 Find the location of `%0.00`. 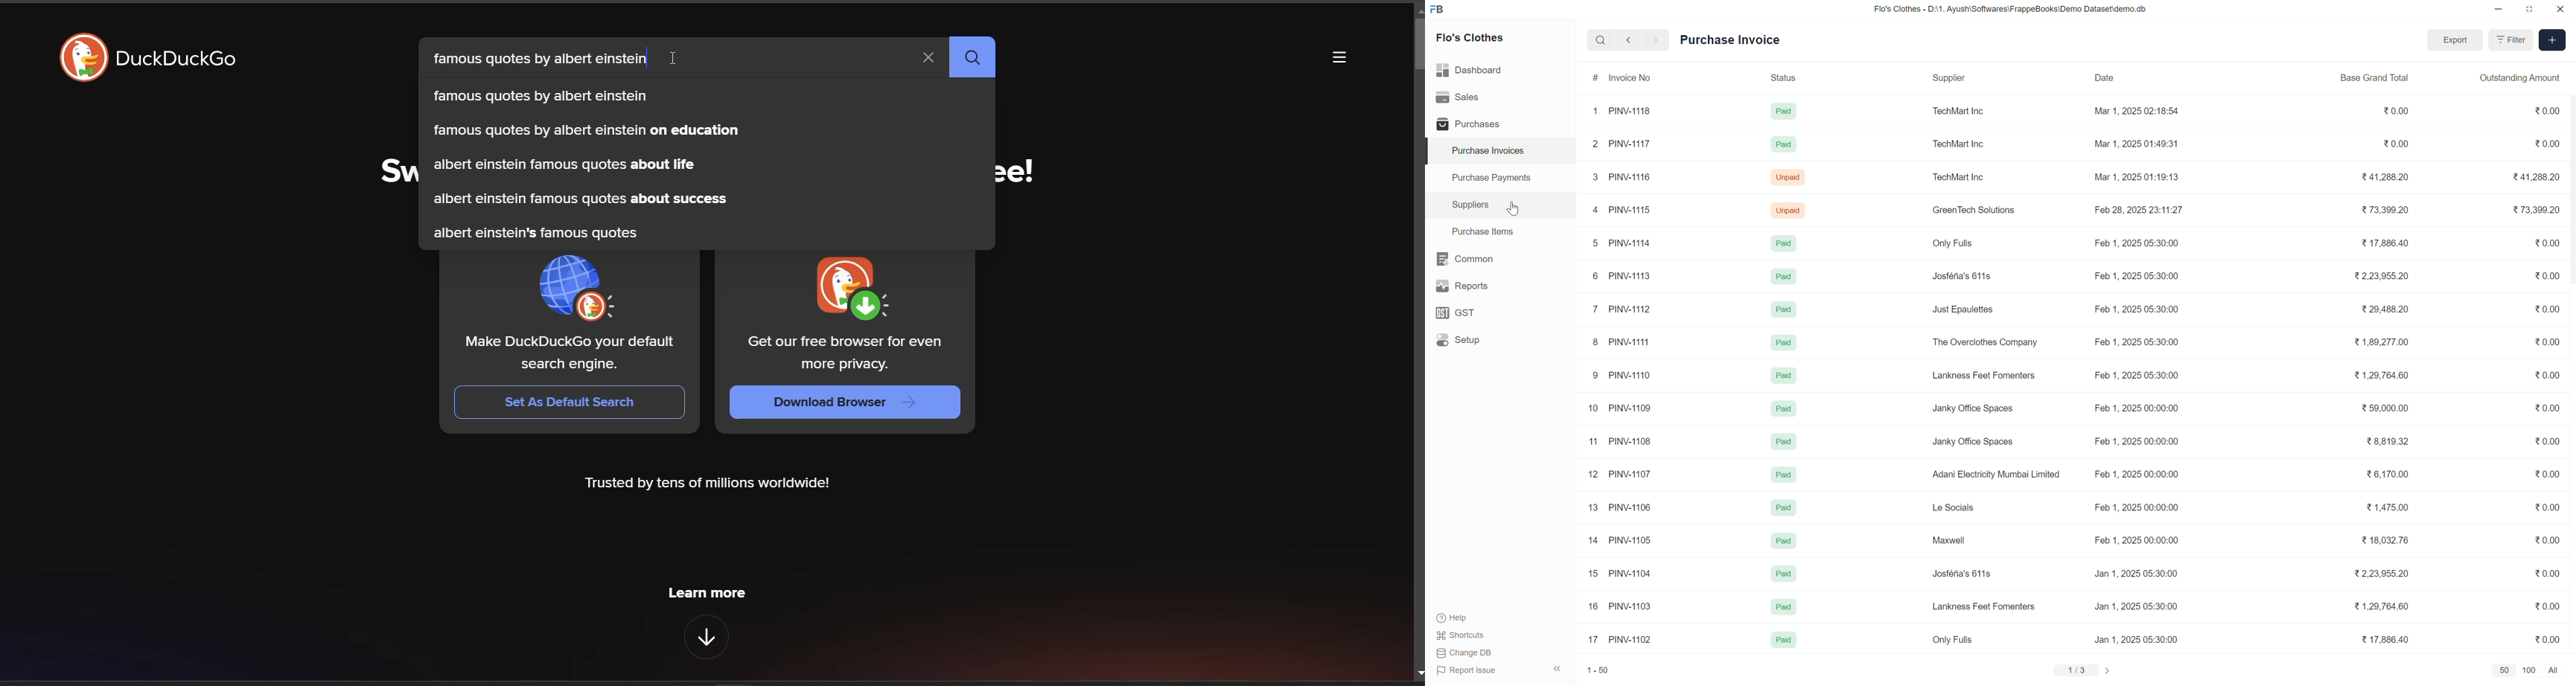

%0.00 is located at coordinates (2545, 276).